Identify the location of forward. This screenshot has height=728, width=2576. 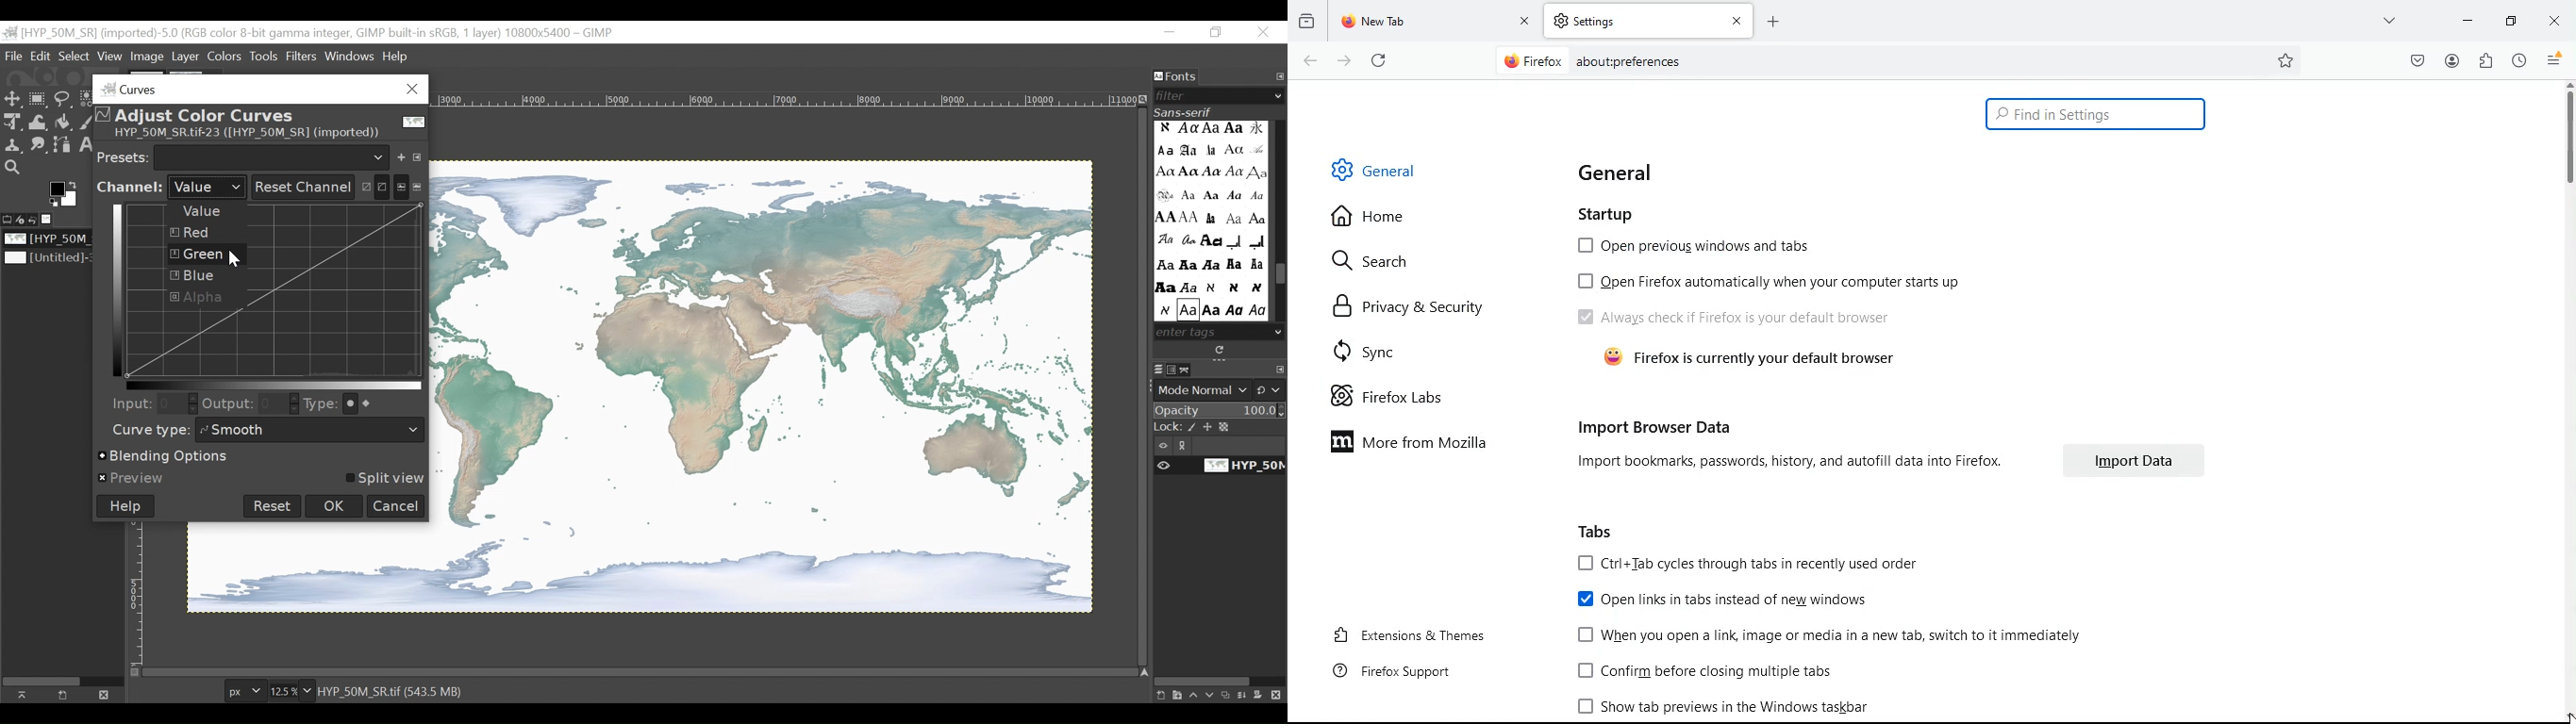
(1343, 60).